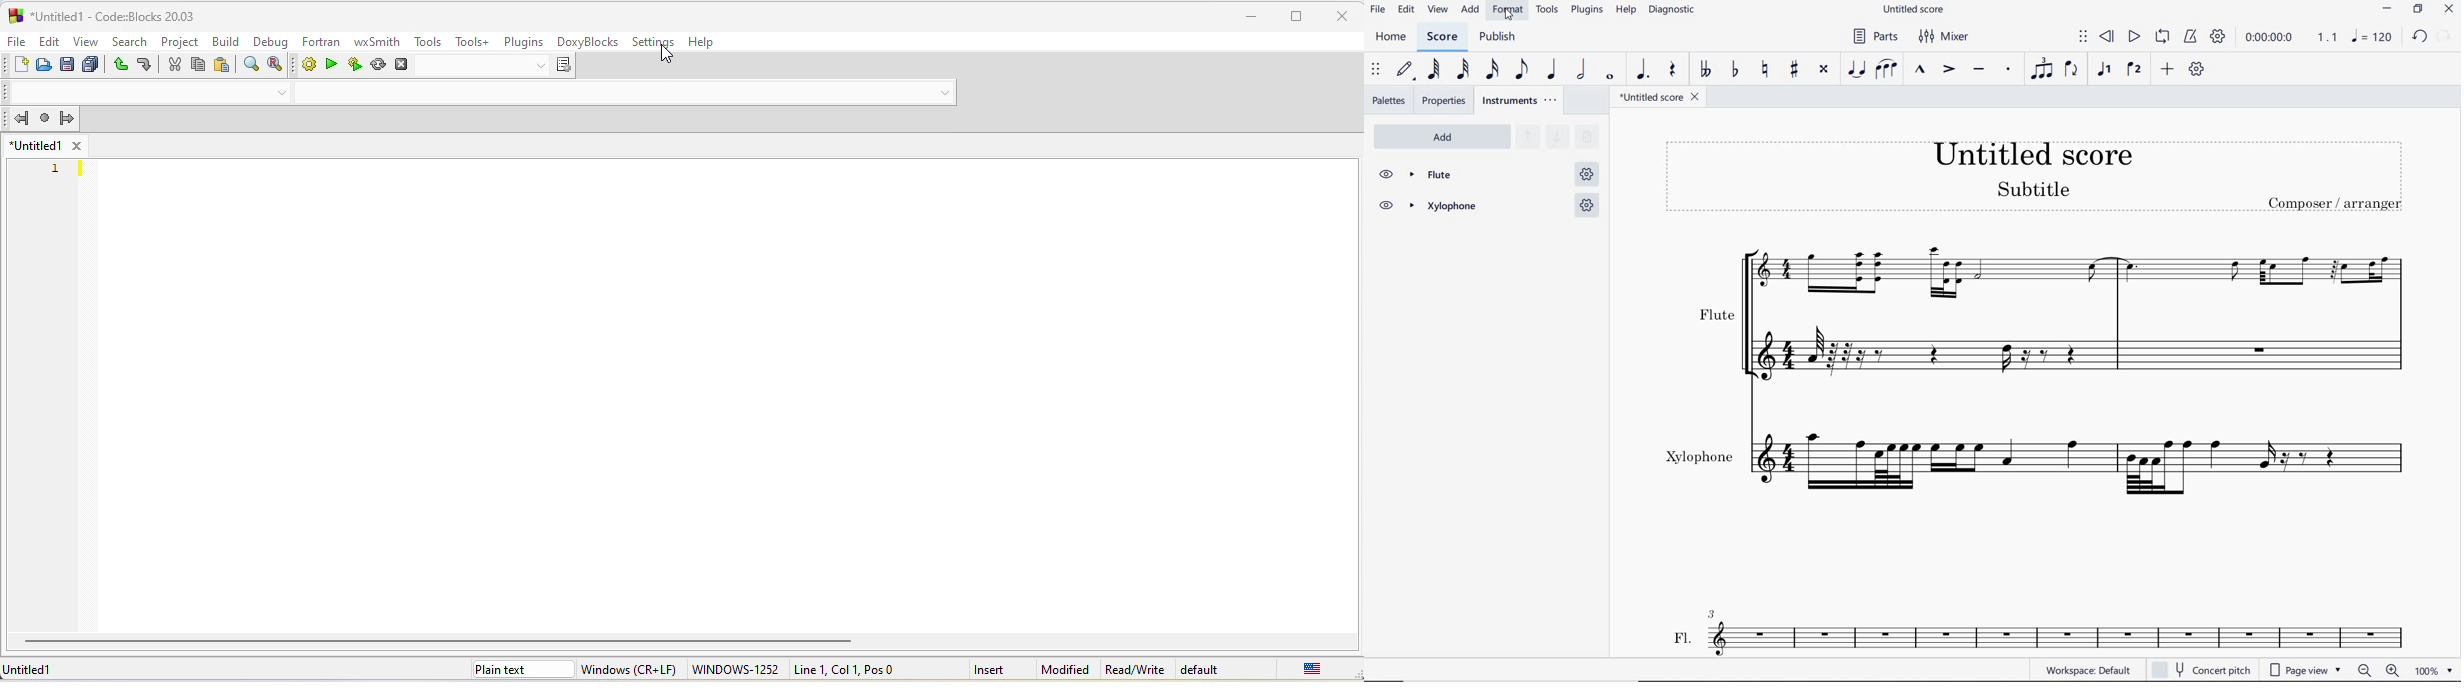 Image resolution: width=2464 pixels, height=700 pixels. What do you see at coordinates (252, 63) in the screenshot?
I see `find` at bounding box center [252, 63].